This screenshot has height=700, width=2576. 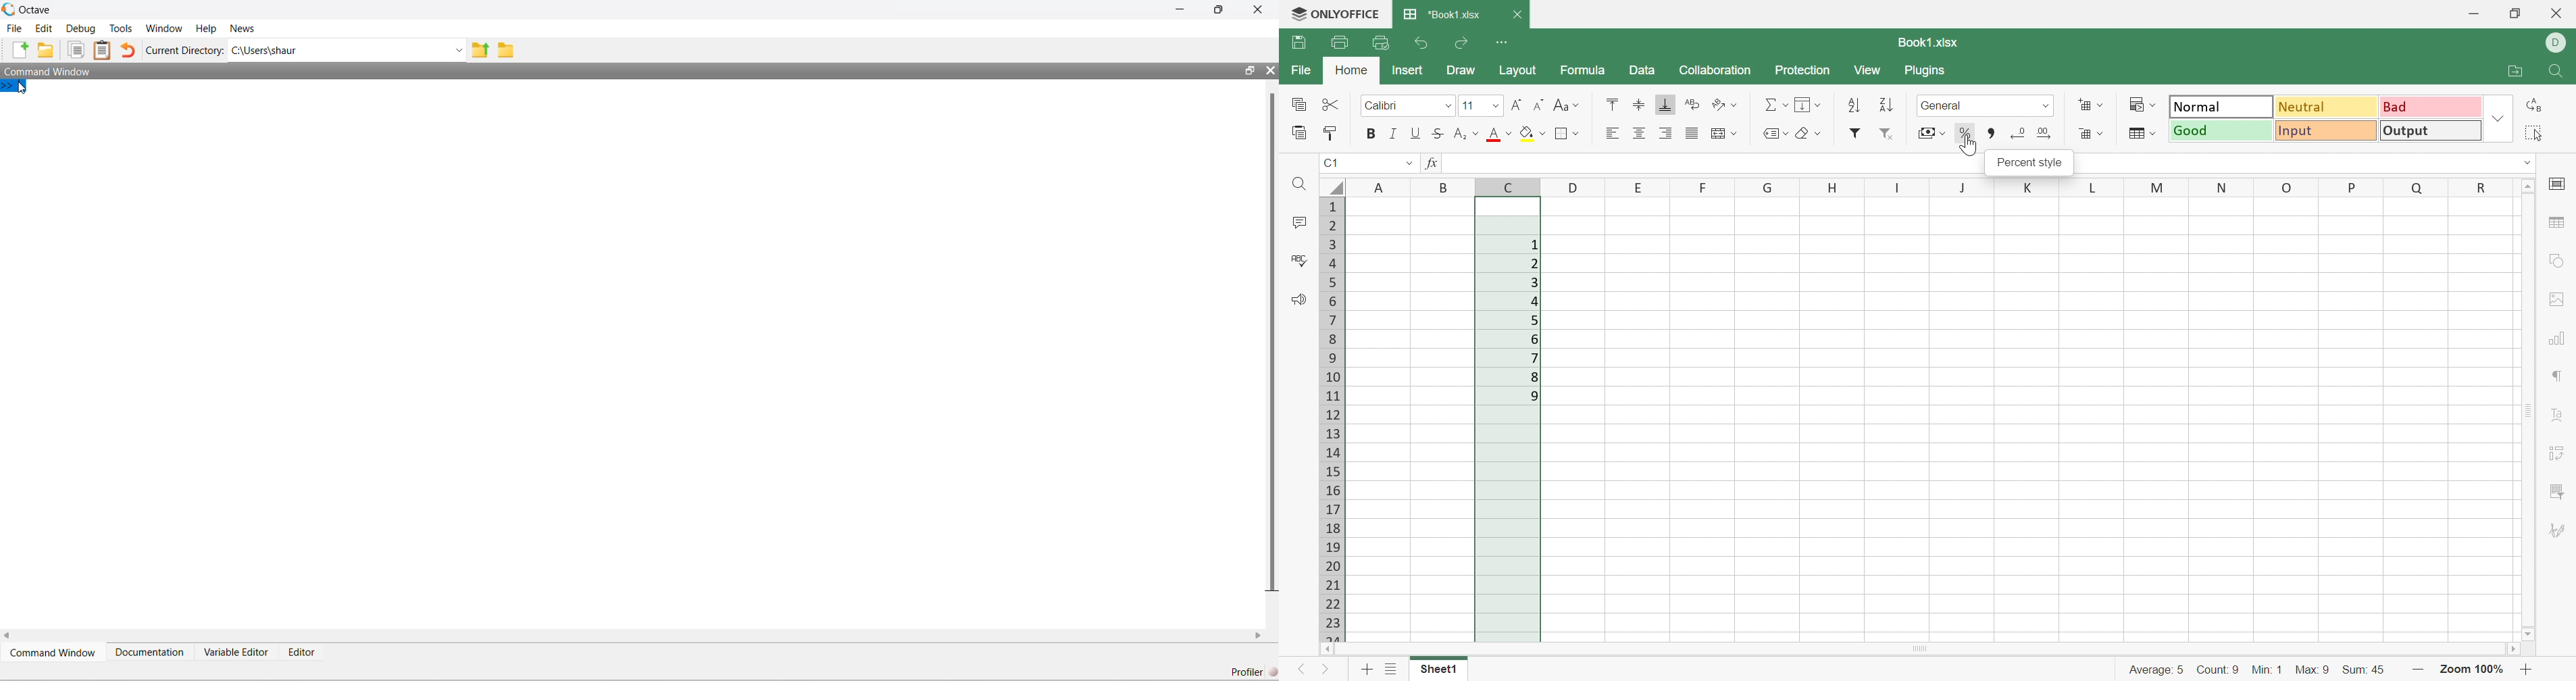 I want to click on Close, so click(x=1270, y=70).